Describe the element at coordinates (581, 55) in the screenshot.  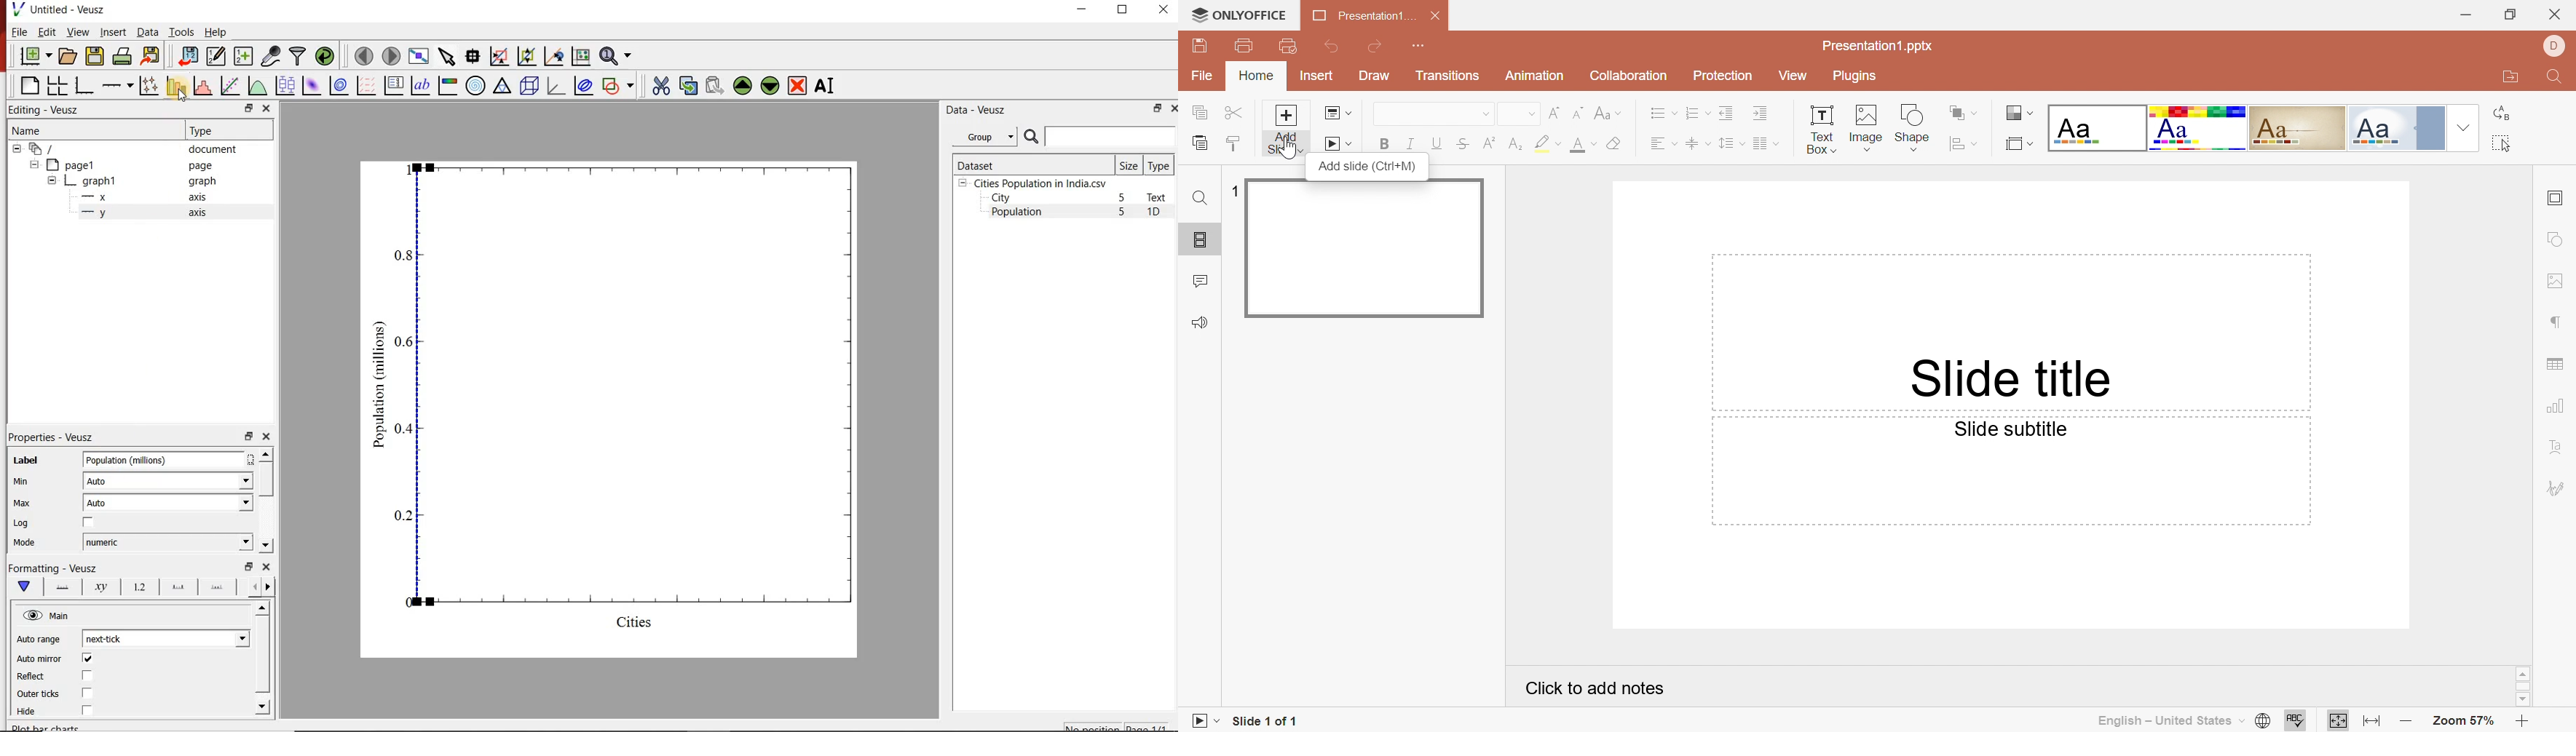
I see `click to reset graph axes` at that location.